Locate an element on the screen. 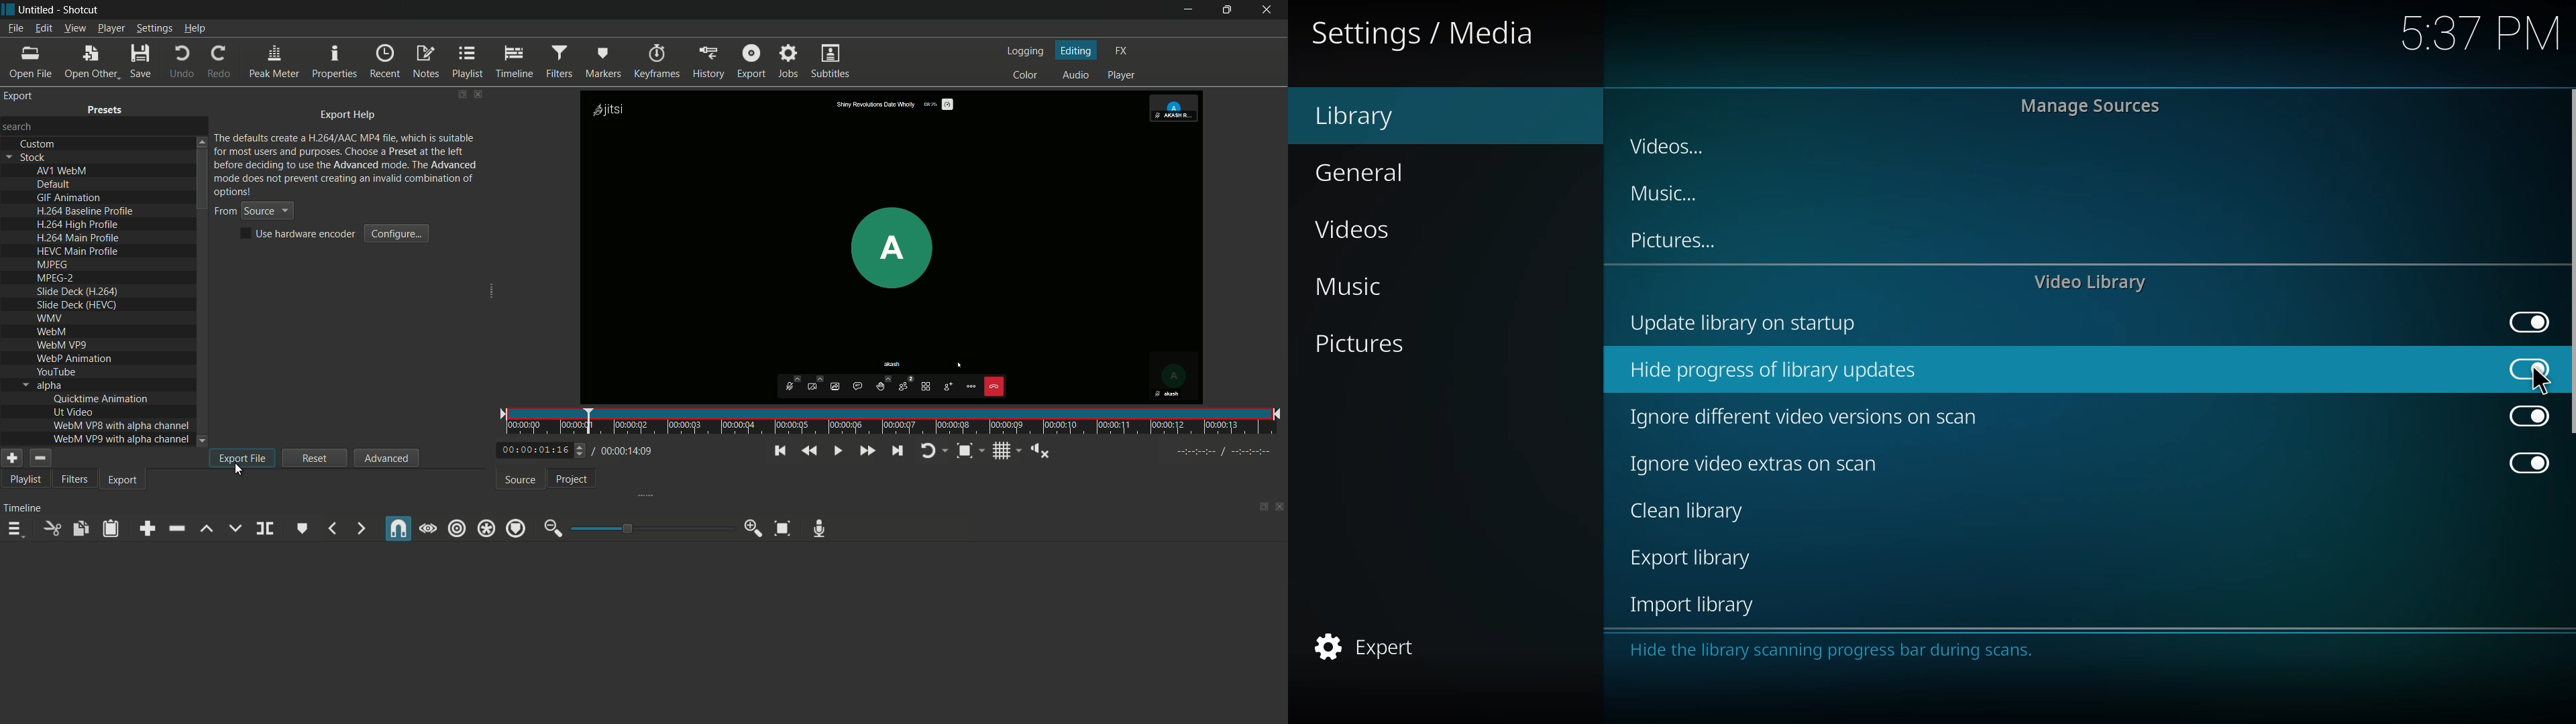 The width and height of the screenshot is (2576, 728). text is located at coordinates (347, 164).